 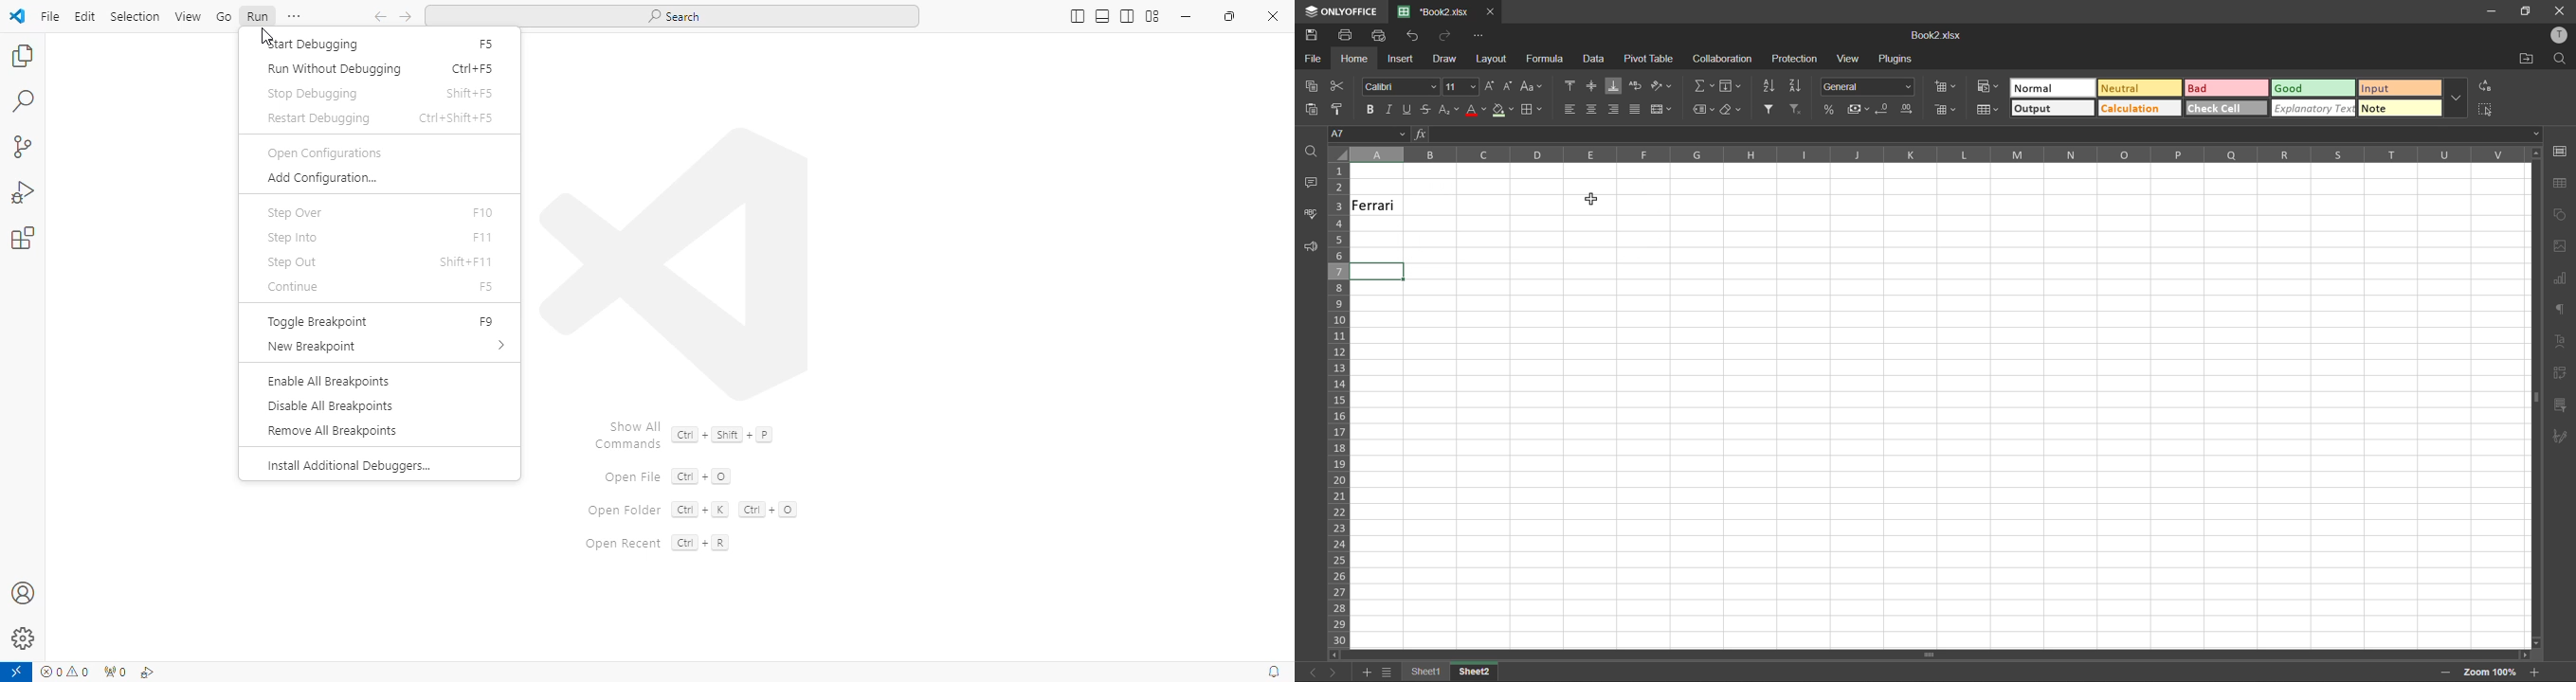 I want to click on more options, so click(x=2456, y=97).